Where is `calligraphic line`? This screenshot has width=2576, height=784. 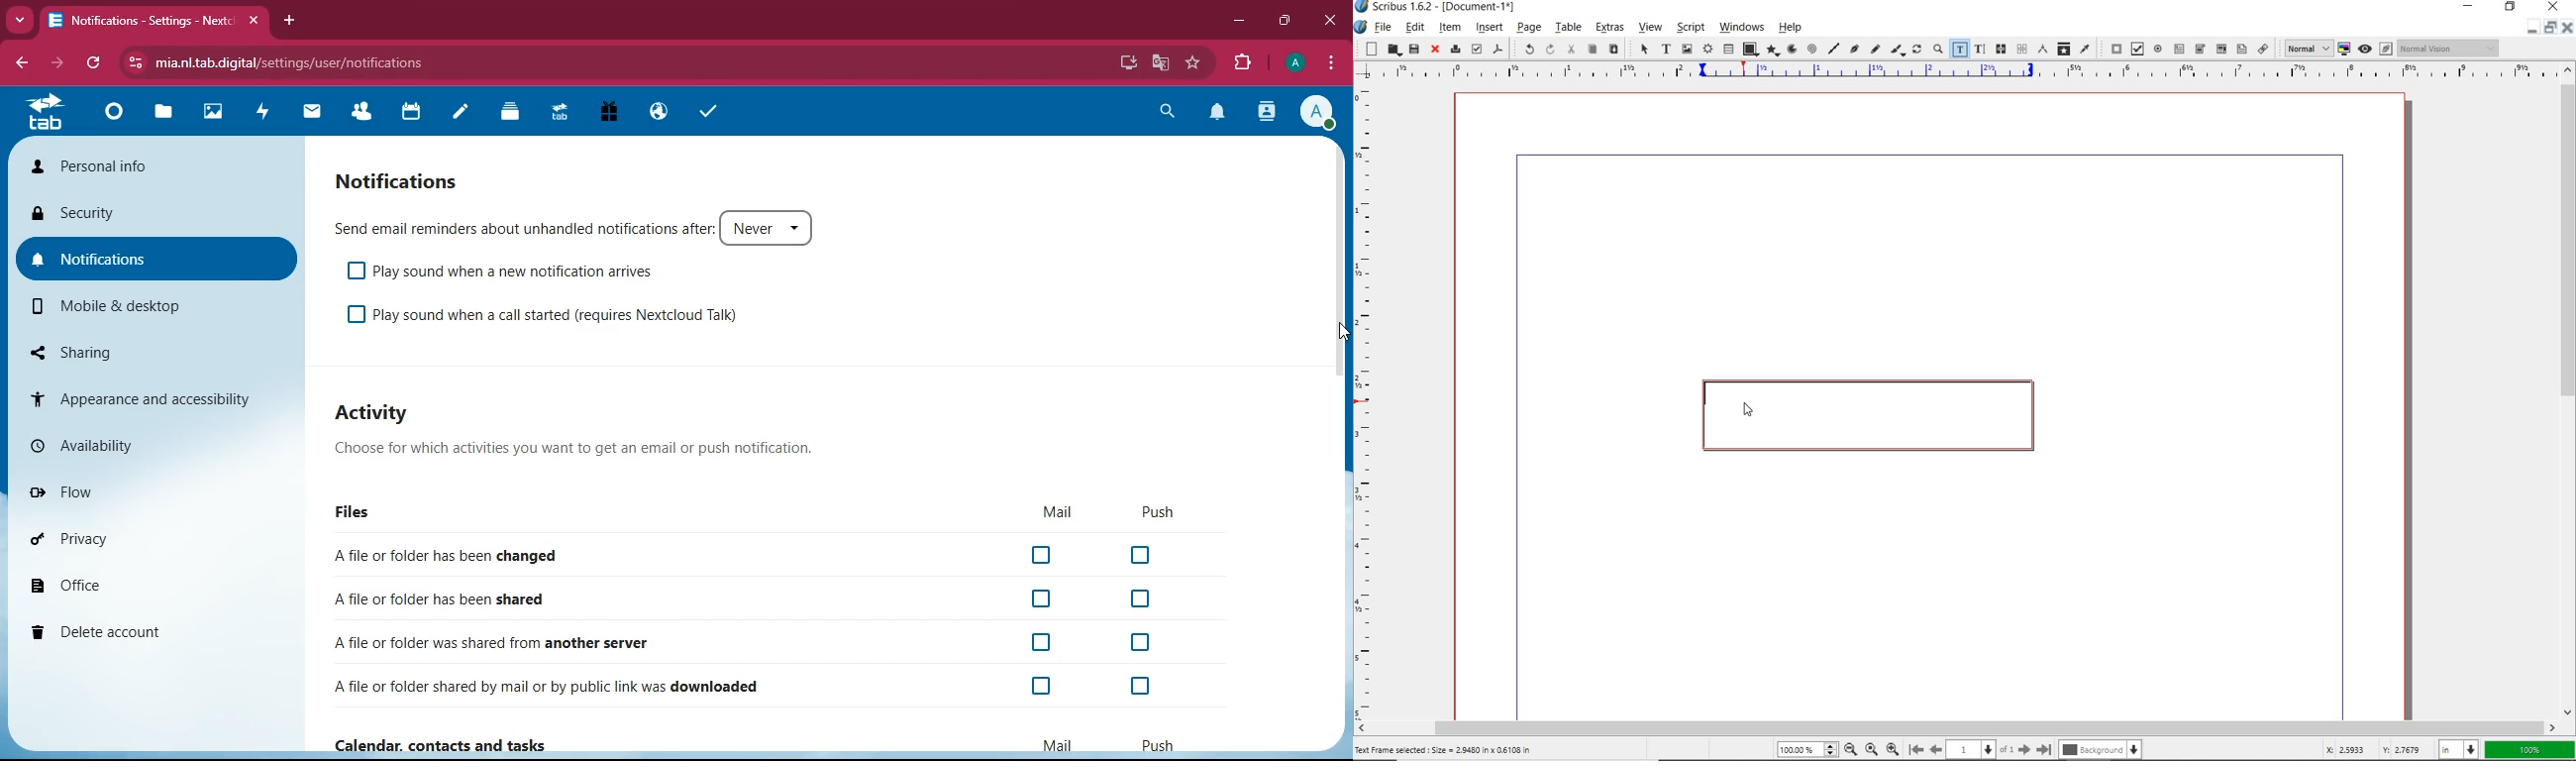 calligraphic line is located at coordinates (1898, 50).